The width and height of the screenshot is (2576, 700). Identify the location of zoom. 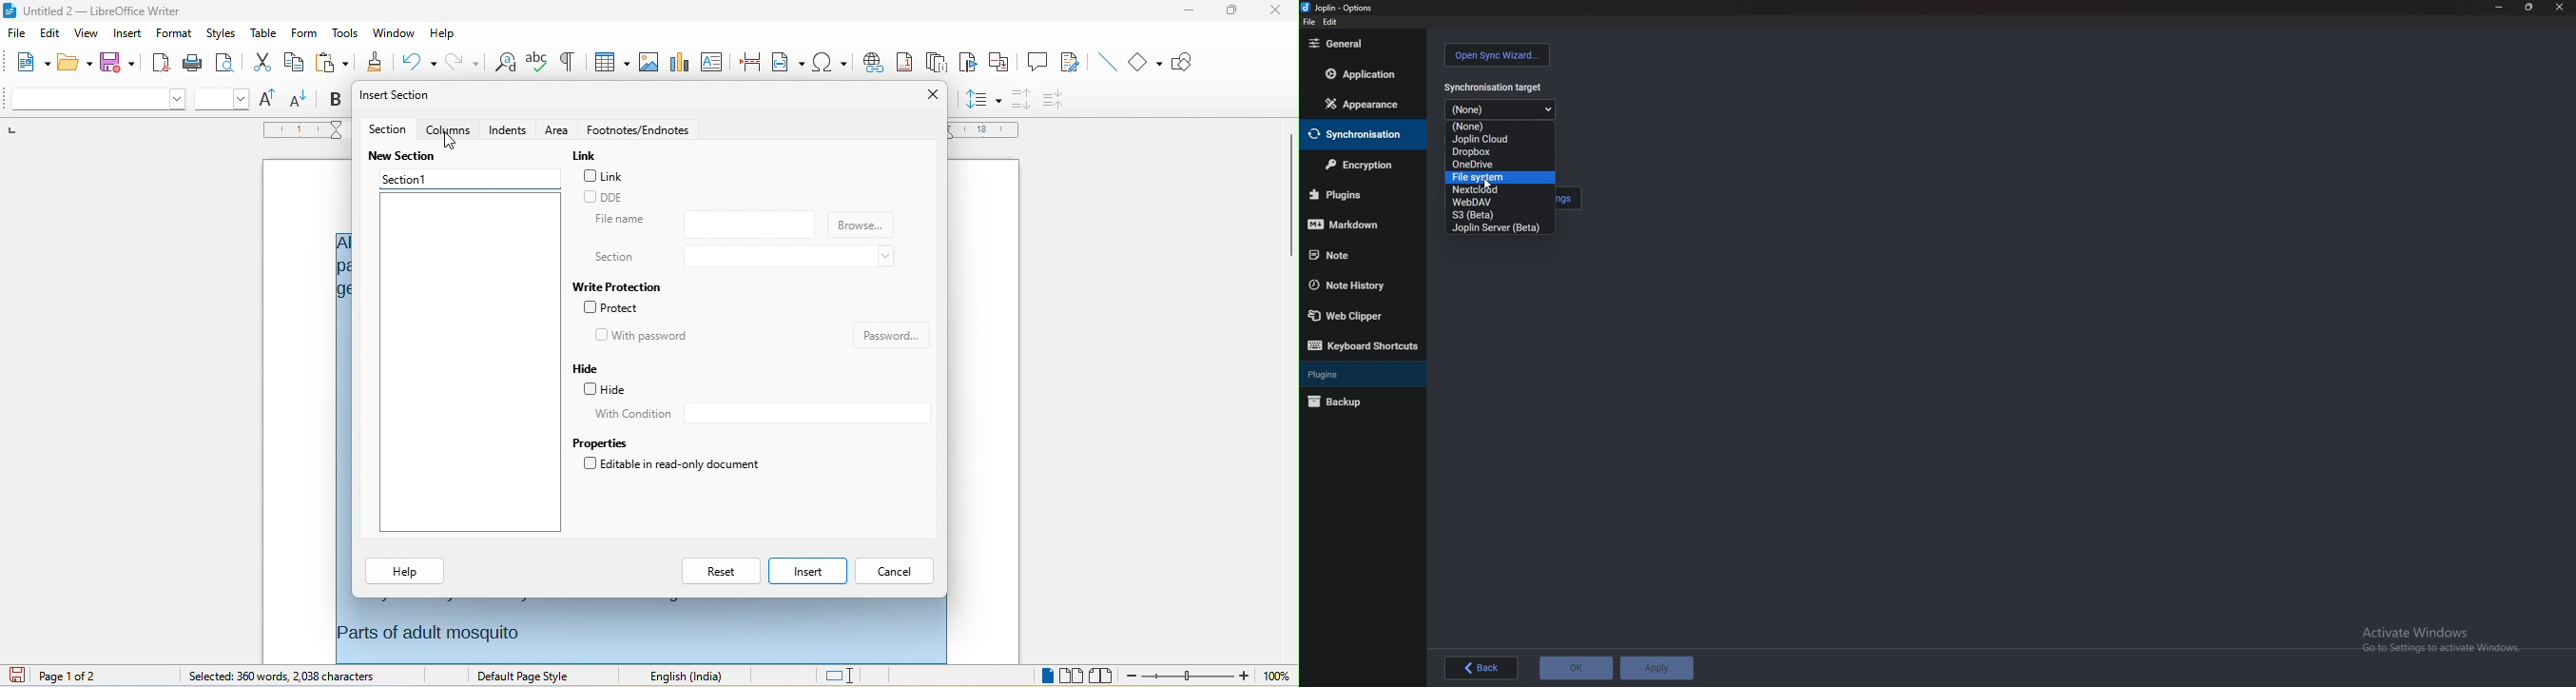
(1187, 677).